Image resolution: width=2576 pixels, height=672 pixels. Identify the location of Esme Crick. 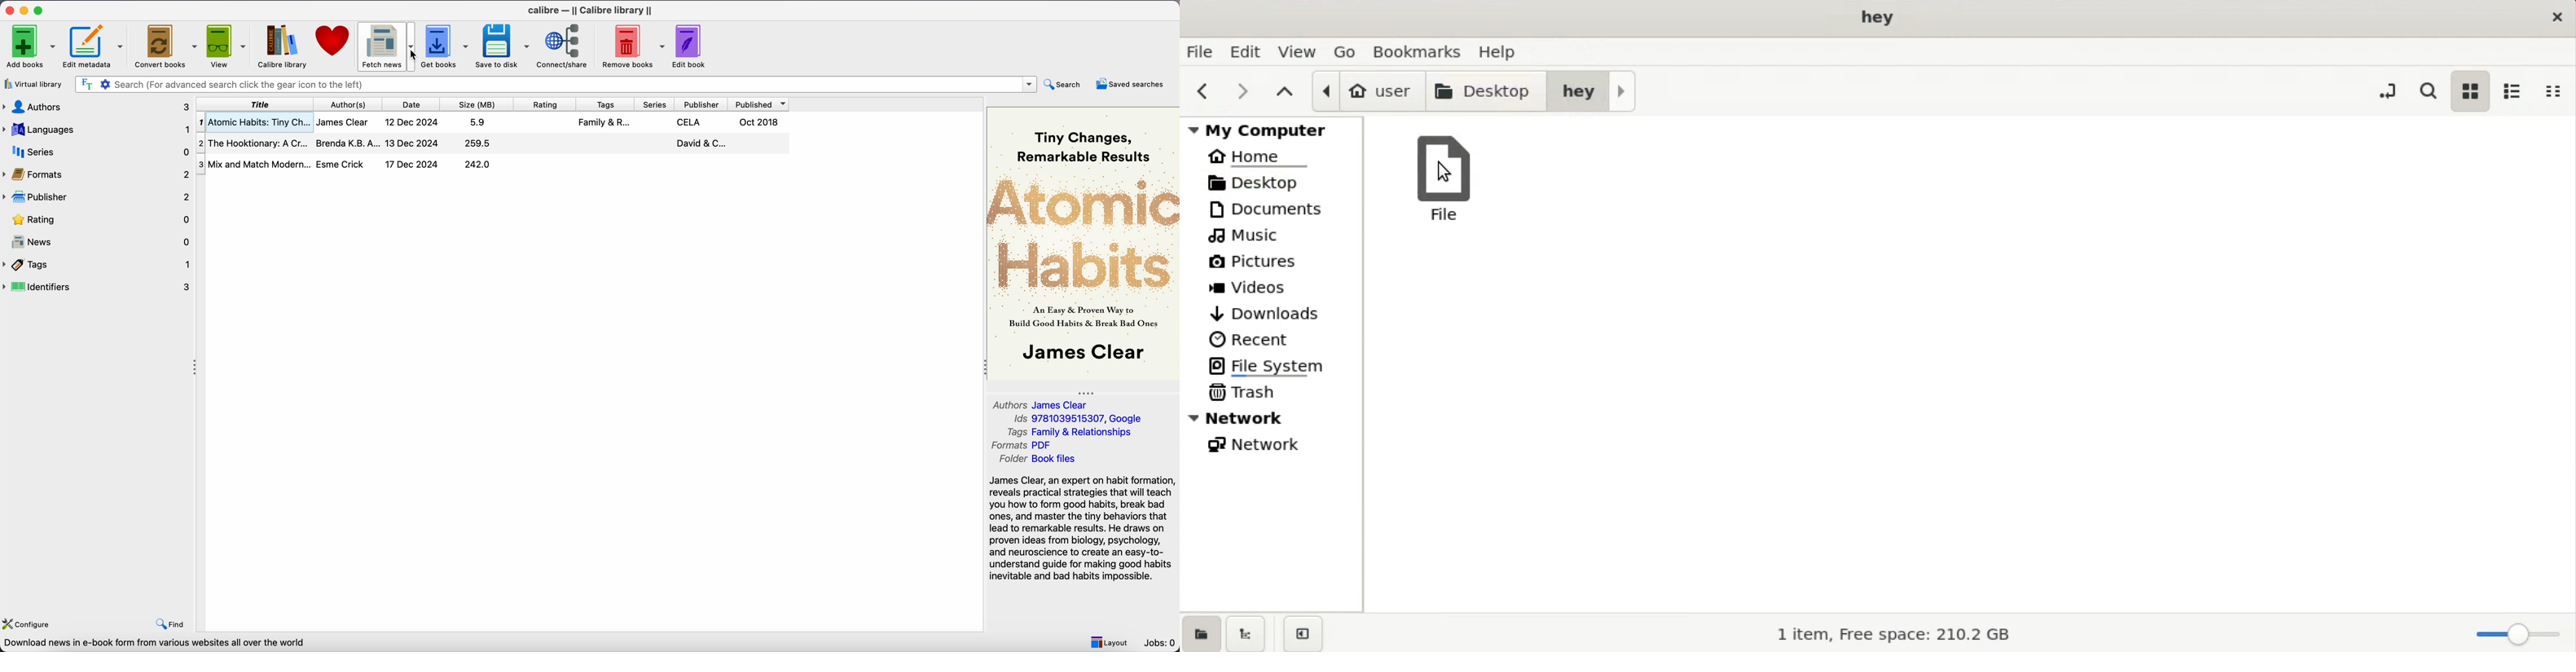
(342, 163).